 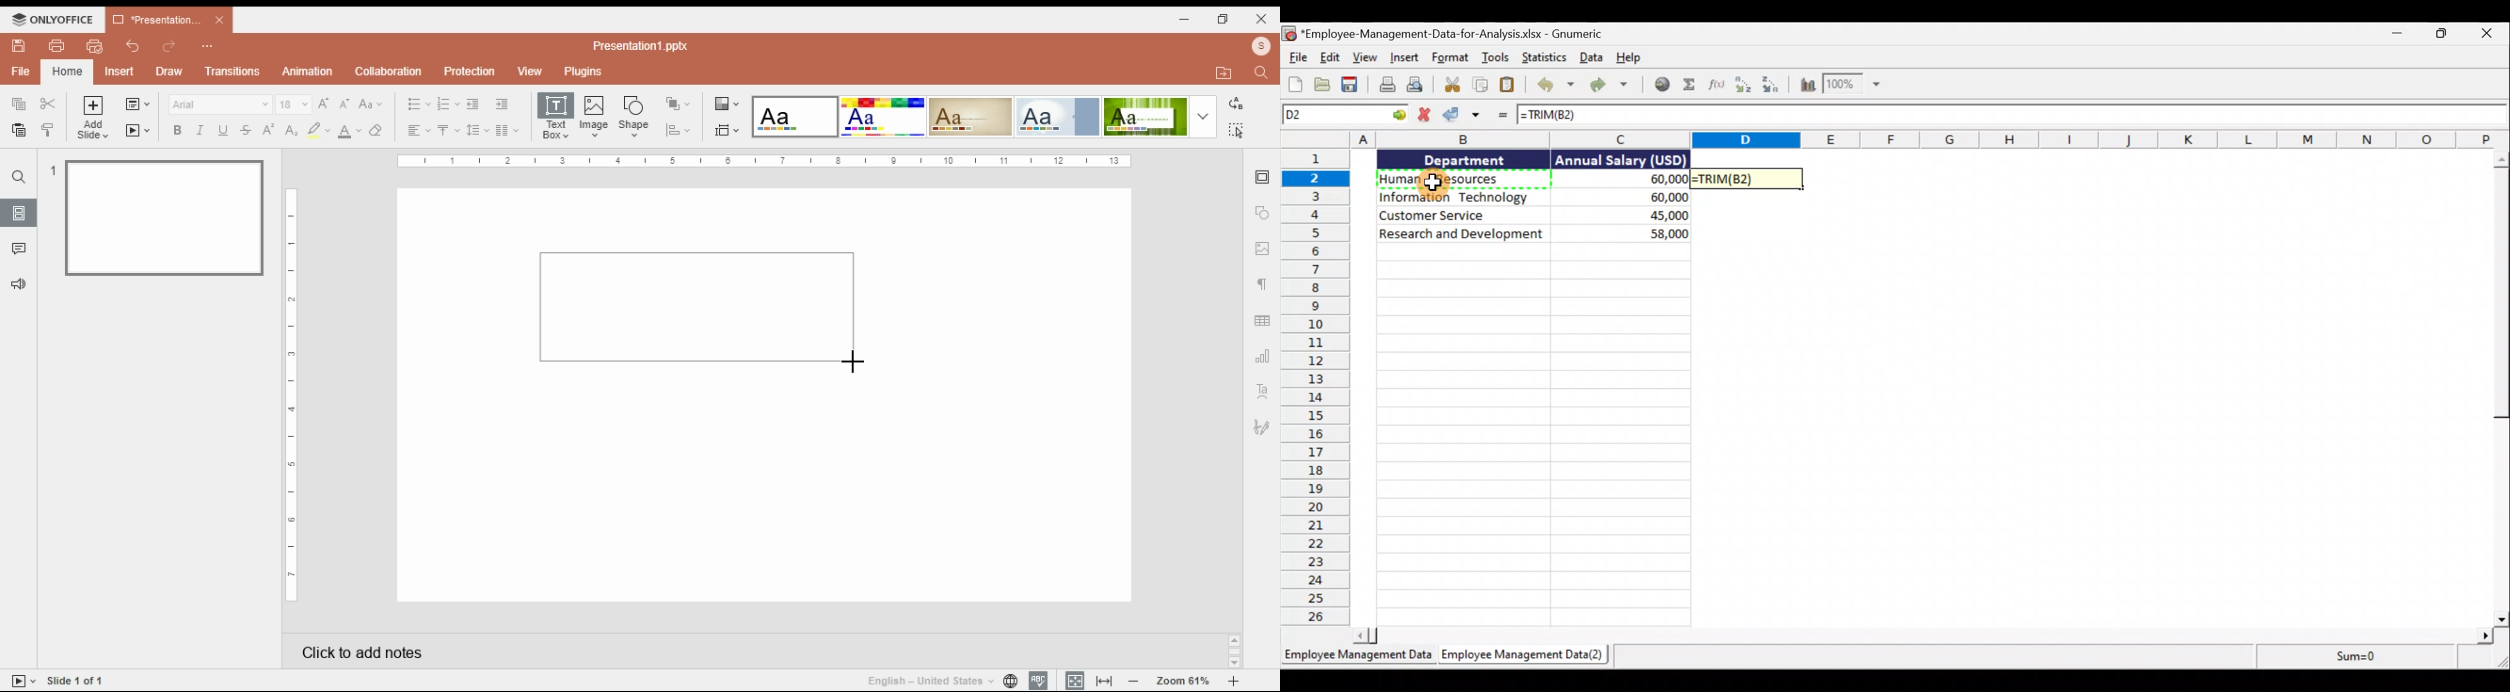 What do you see at coordinates (1263, 178) in the screenshot?
I see `slide settings` at bounding box center [1263, 178].